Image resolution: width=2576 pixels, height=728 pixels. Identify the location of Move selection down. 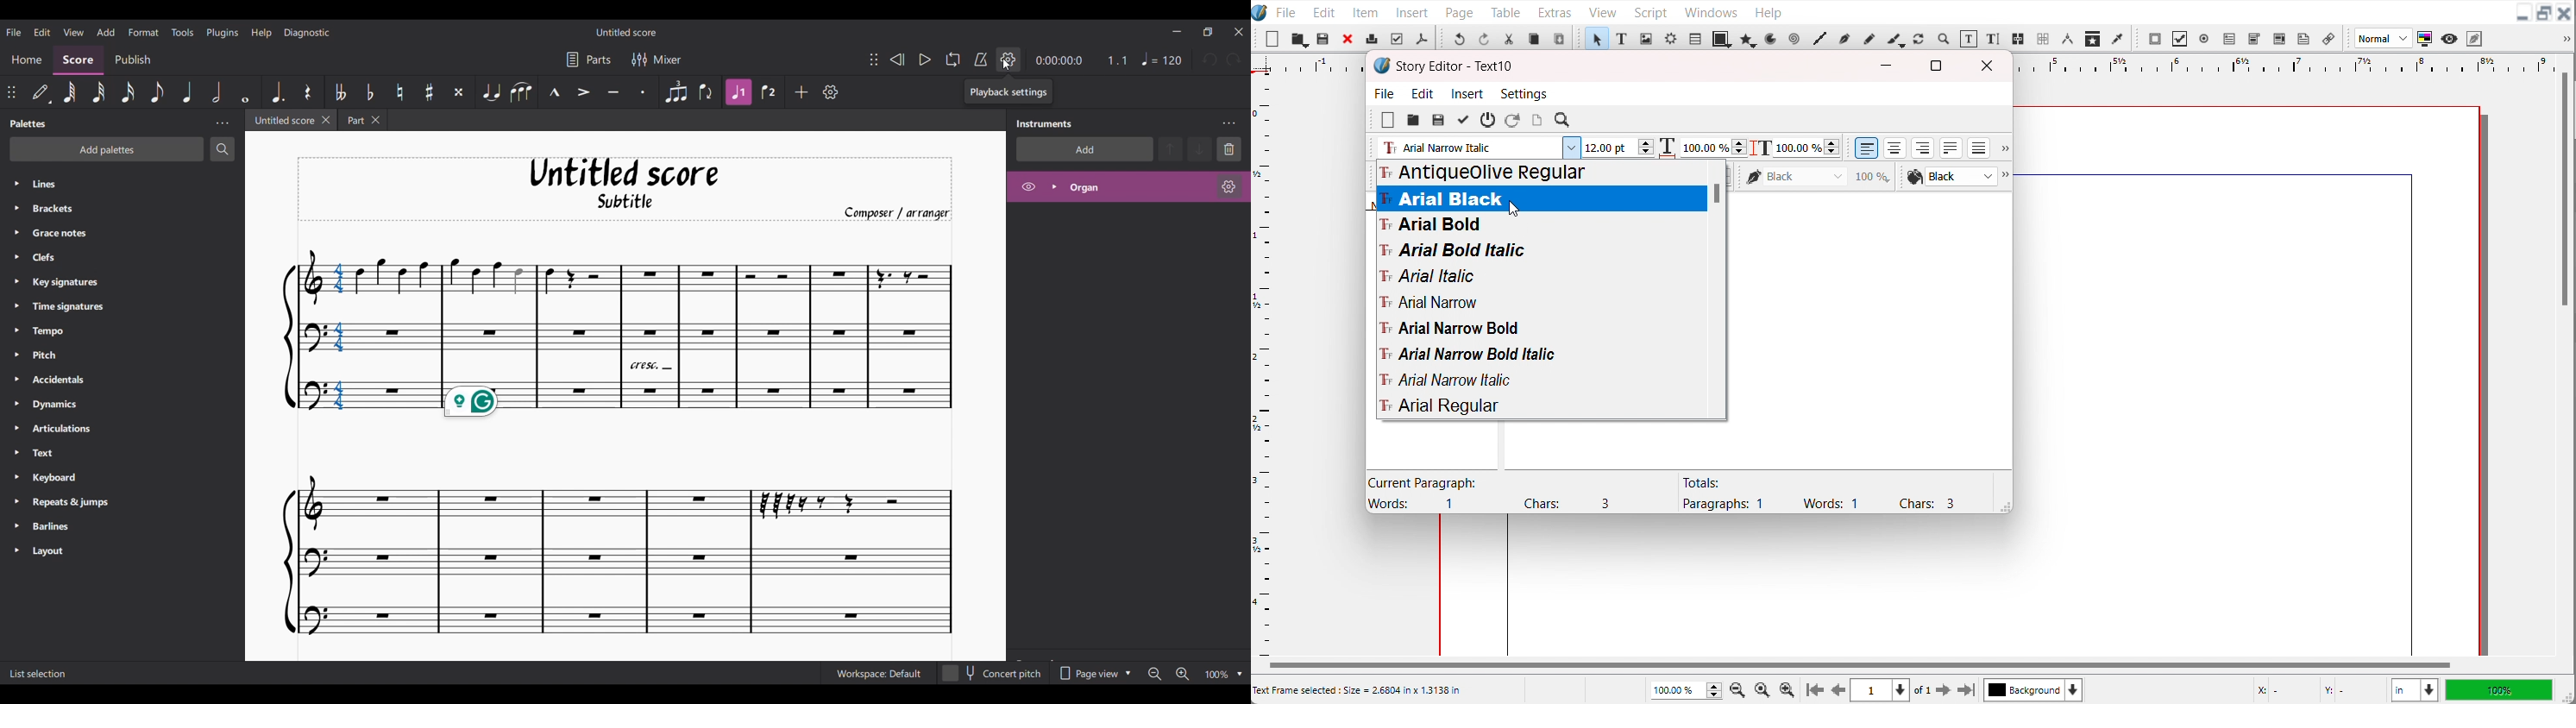
(1201, 149).